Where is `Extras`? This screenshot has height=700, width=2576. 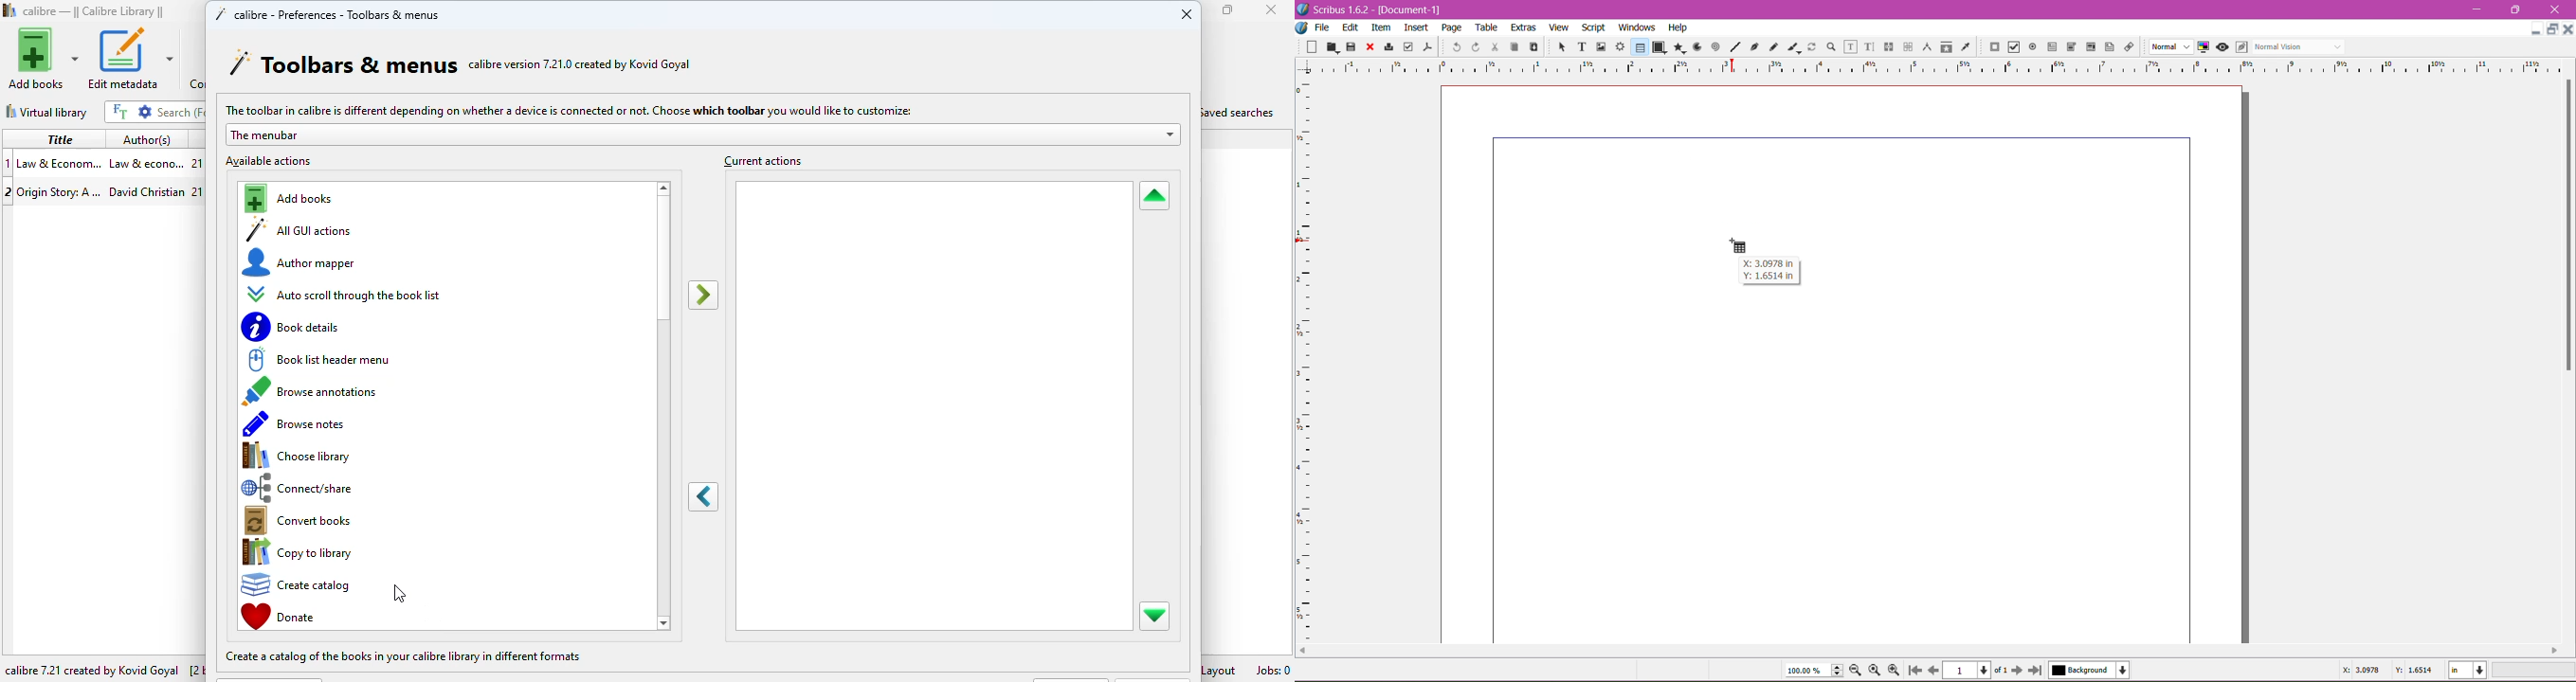
Extras is located at coordinates (1524, 27).